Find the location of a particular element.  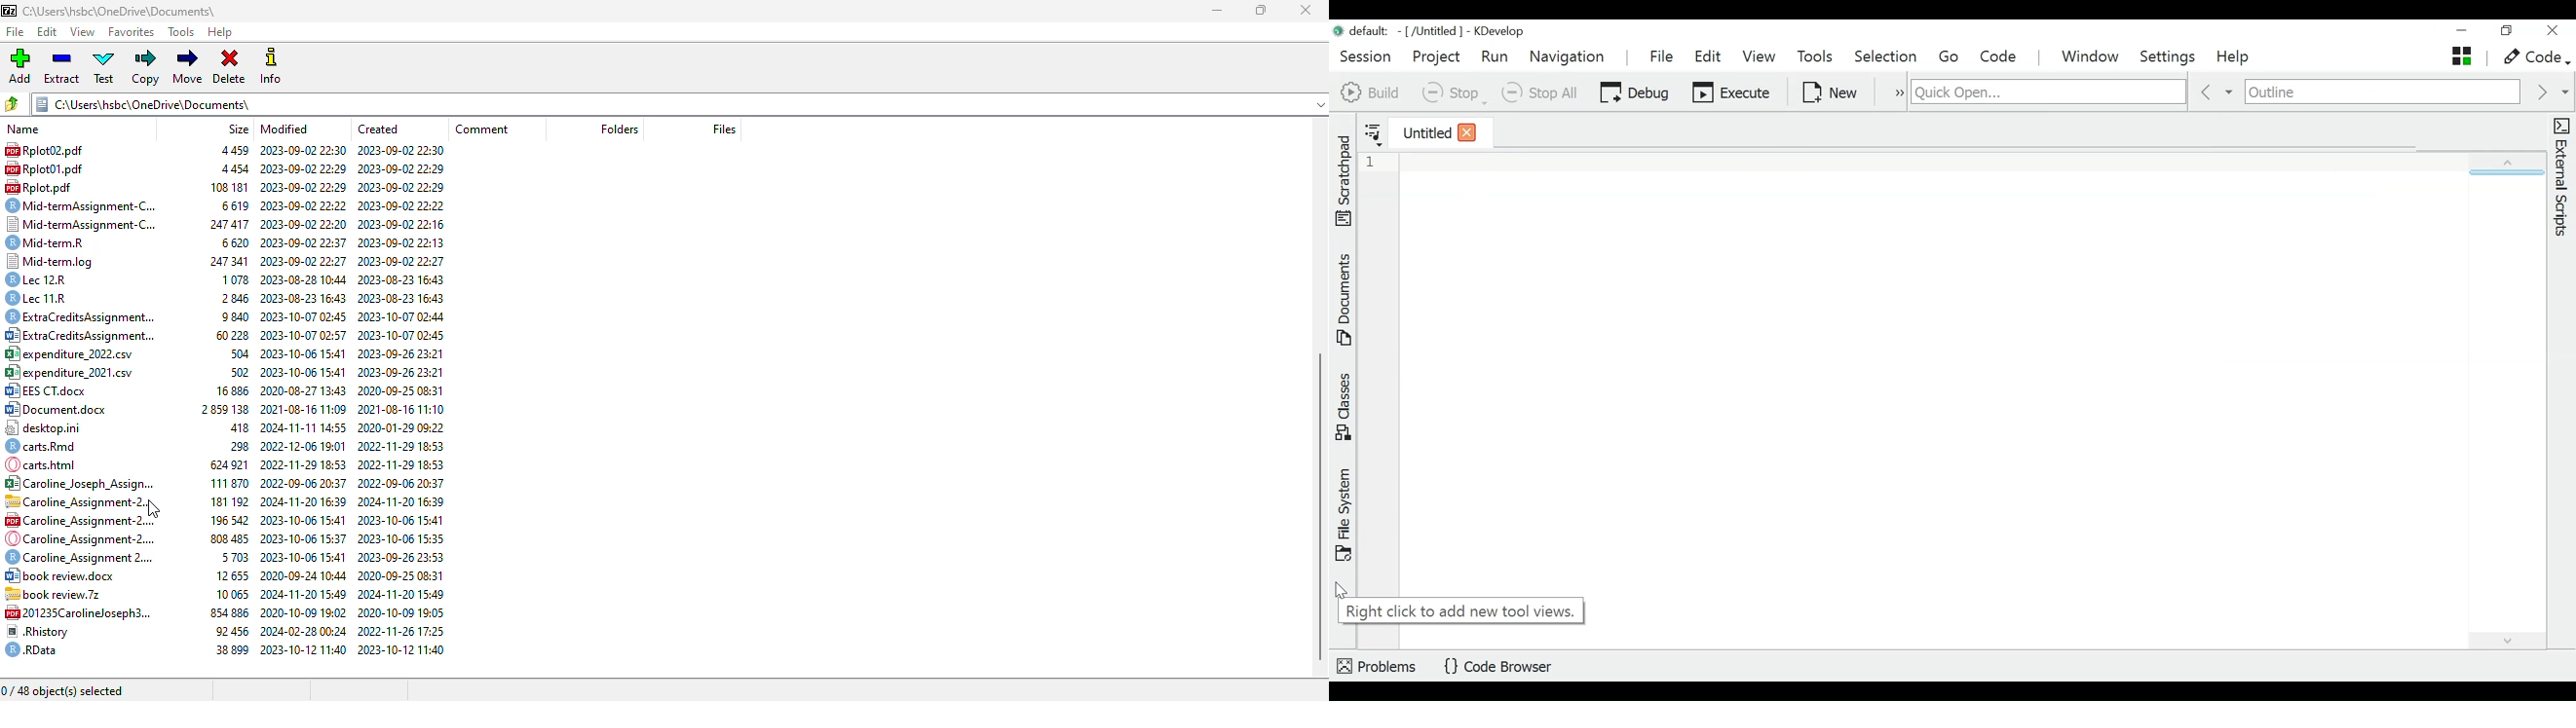

folders is located at coordinates (619, 129).